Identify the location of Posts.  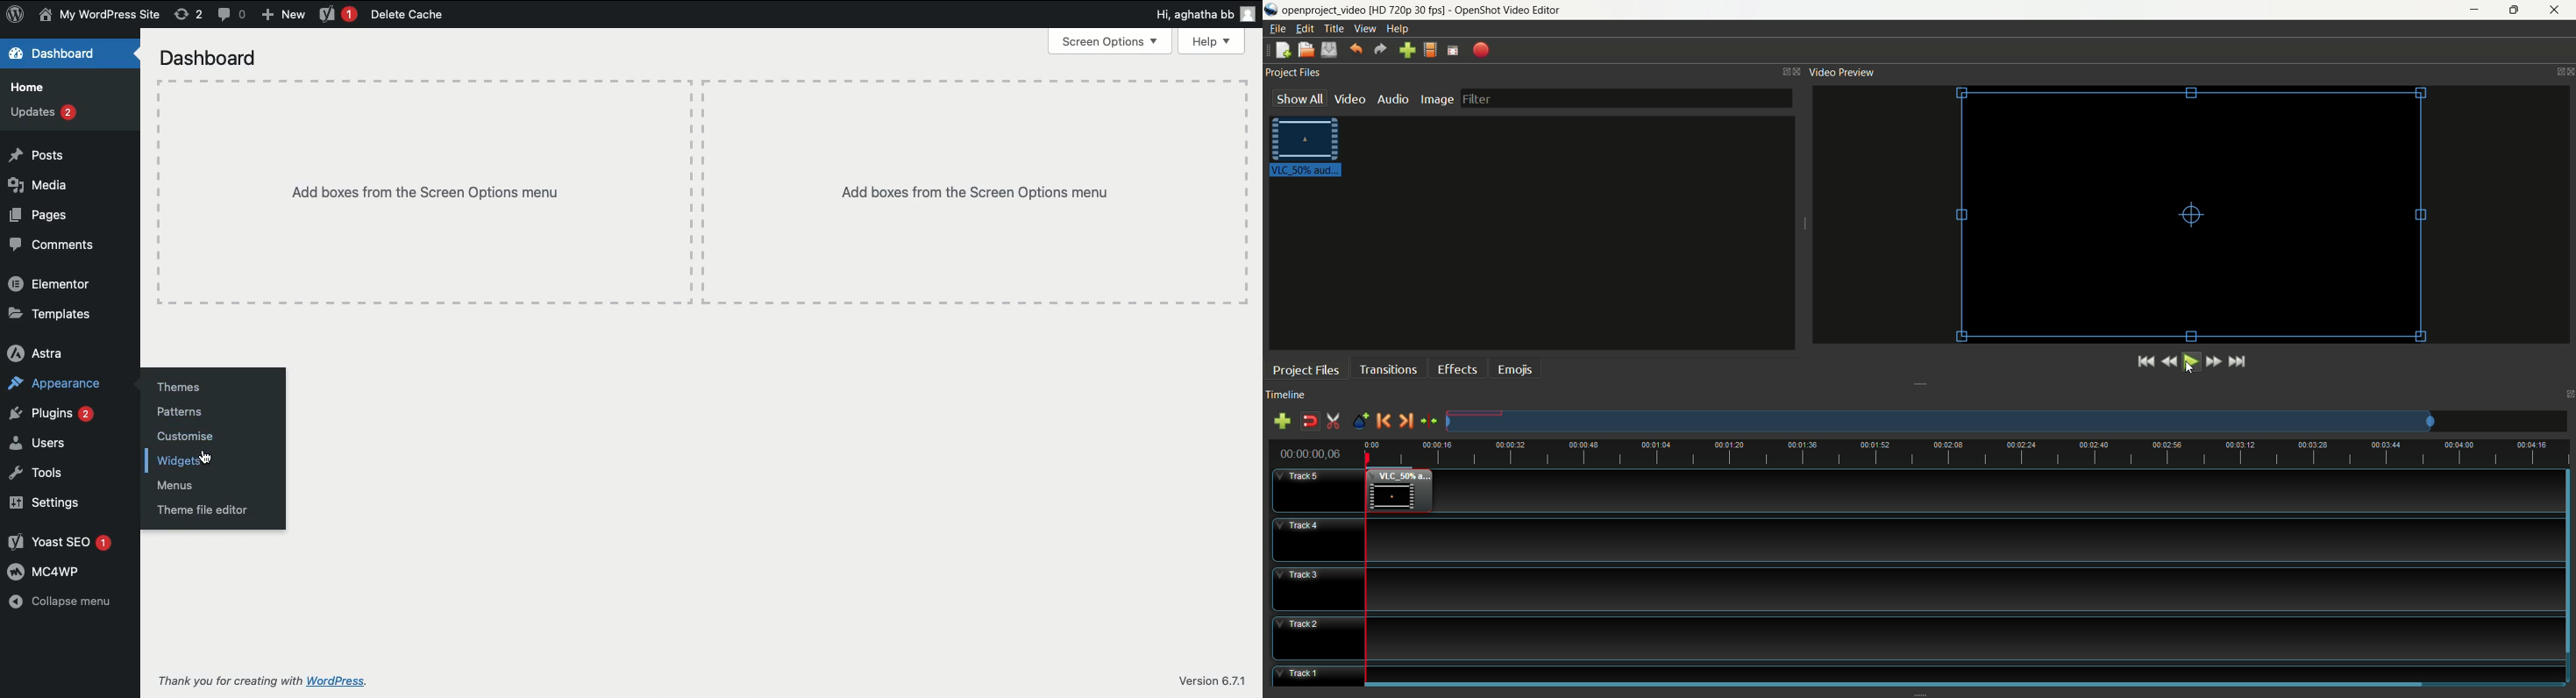
(47, 153).